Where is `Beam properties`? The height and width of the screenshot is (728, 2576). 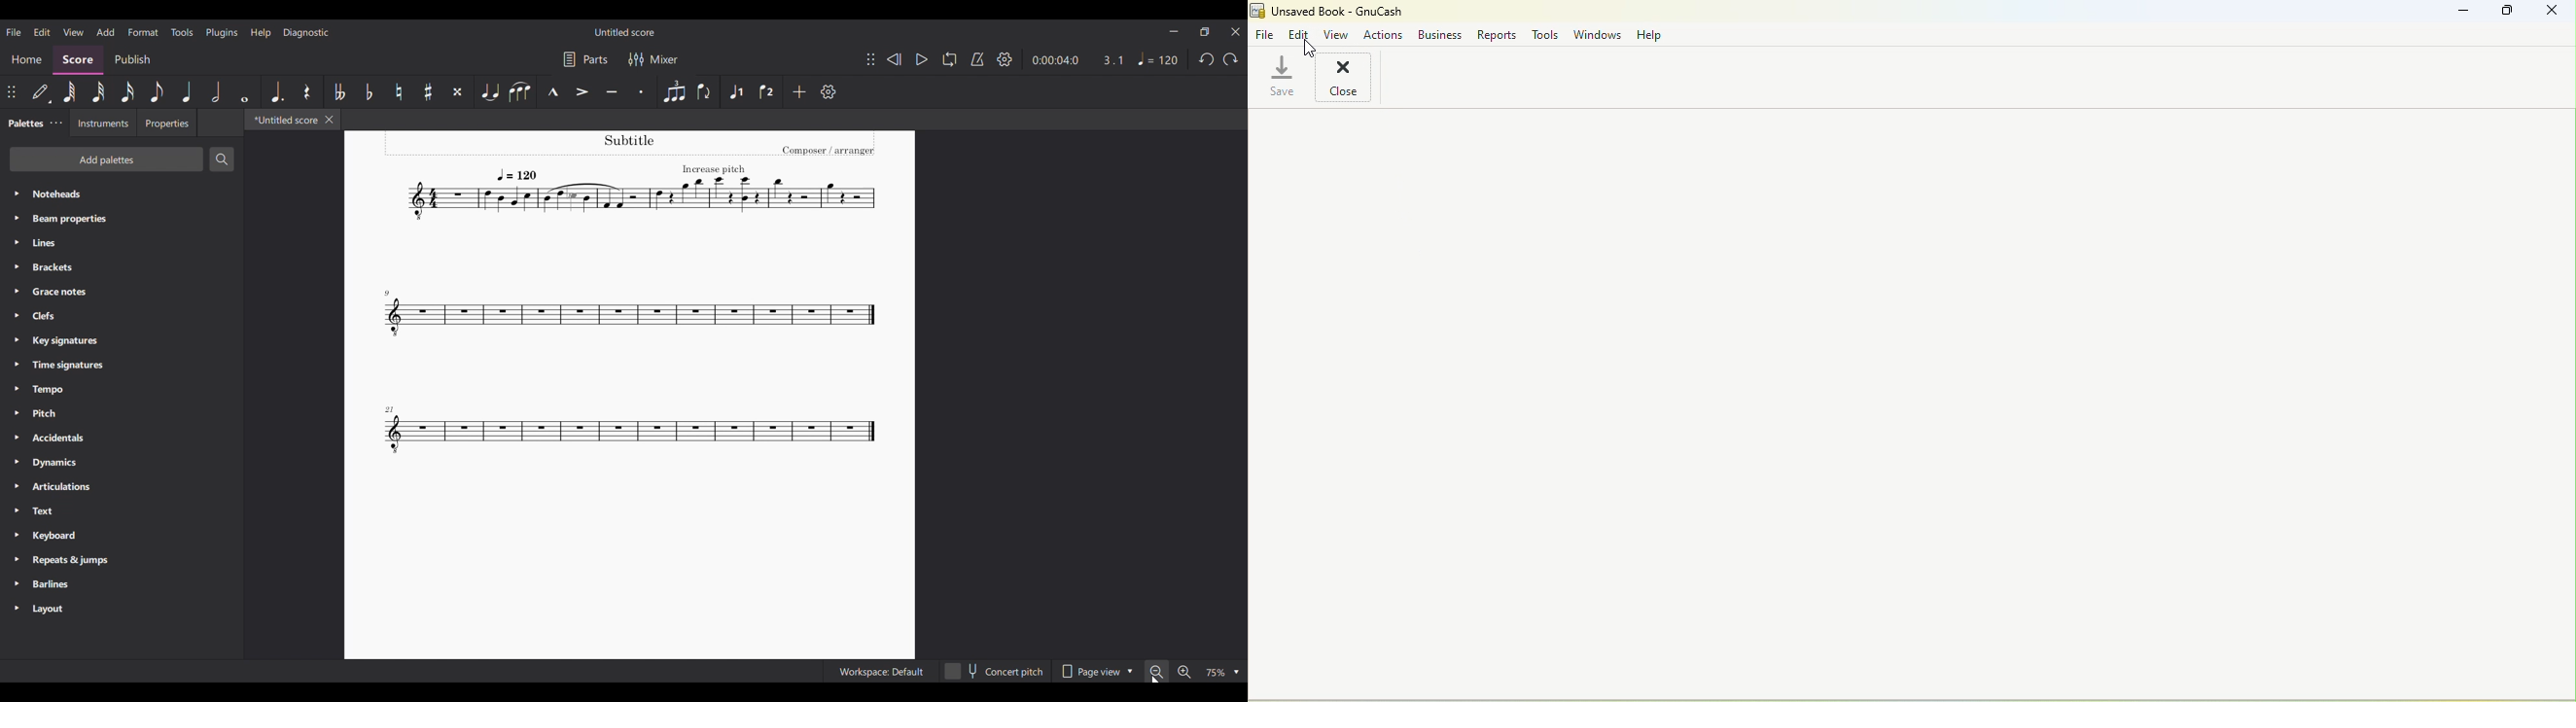
Beam properties is located at coordinates (121, 218).